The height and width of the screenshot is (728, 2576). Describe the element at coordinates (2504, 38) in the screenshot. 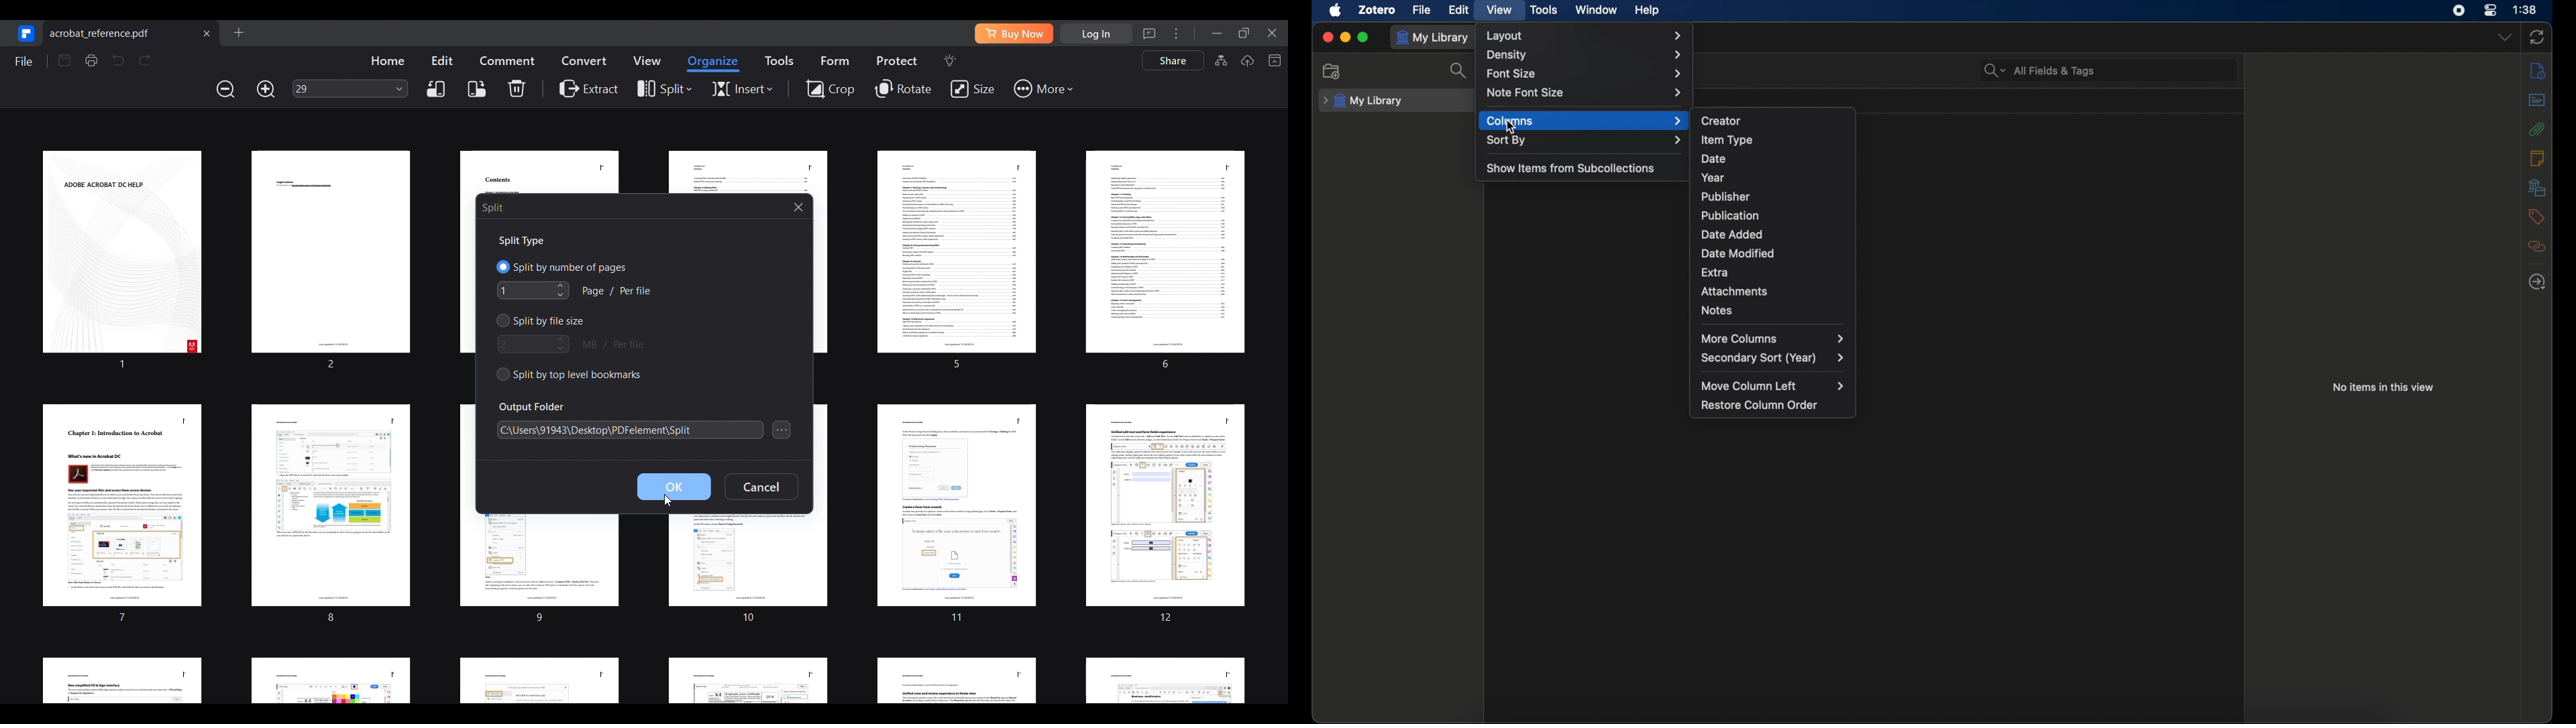

I see `dropdown` at that location.